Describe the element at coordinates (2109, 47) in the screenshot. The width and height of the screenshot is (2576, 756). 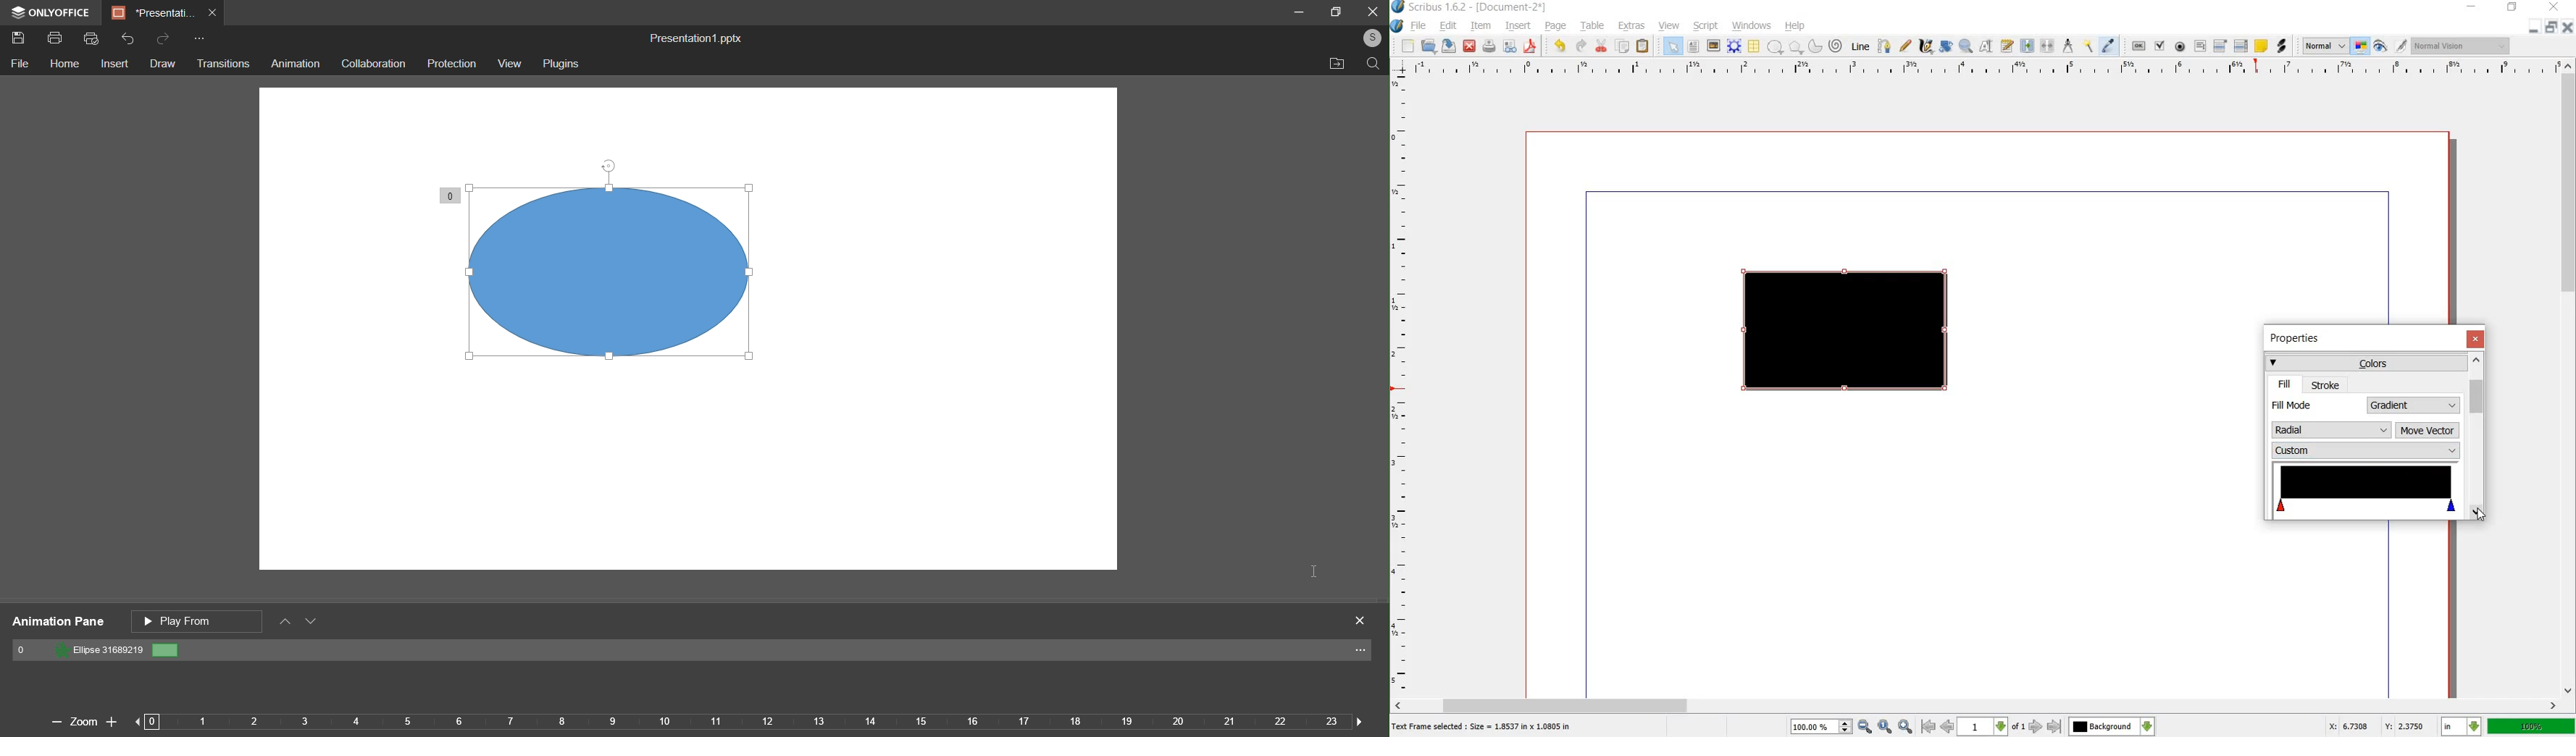
I see `eye dropper` at that location.